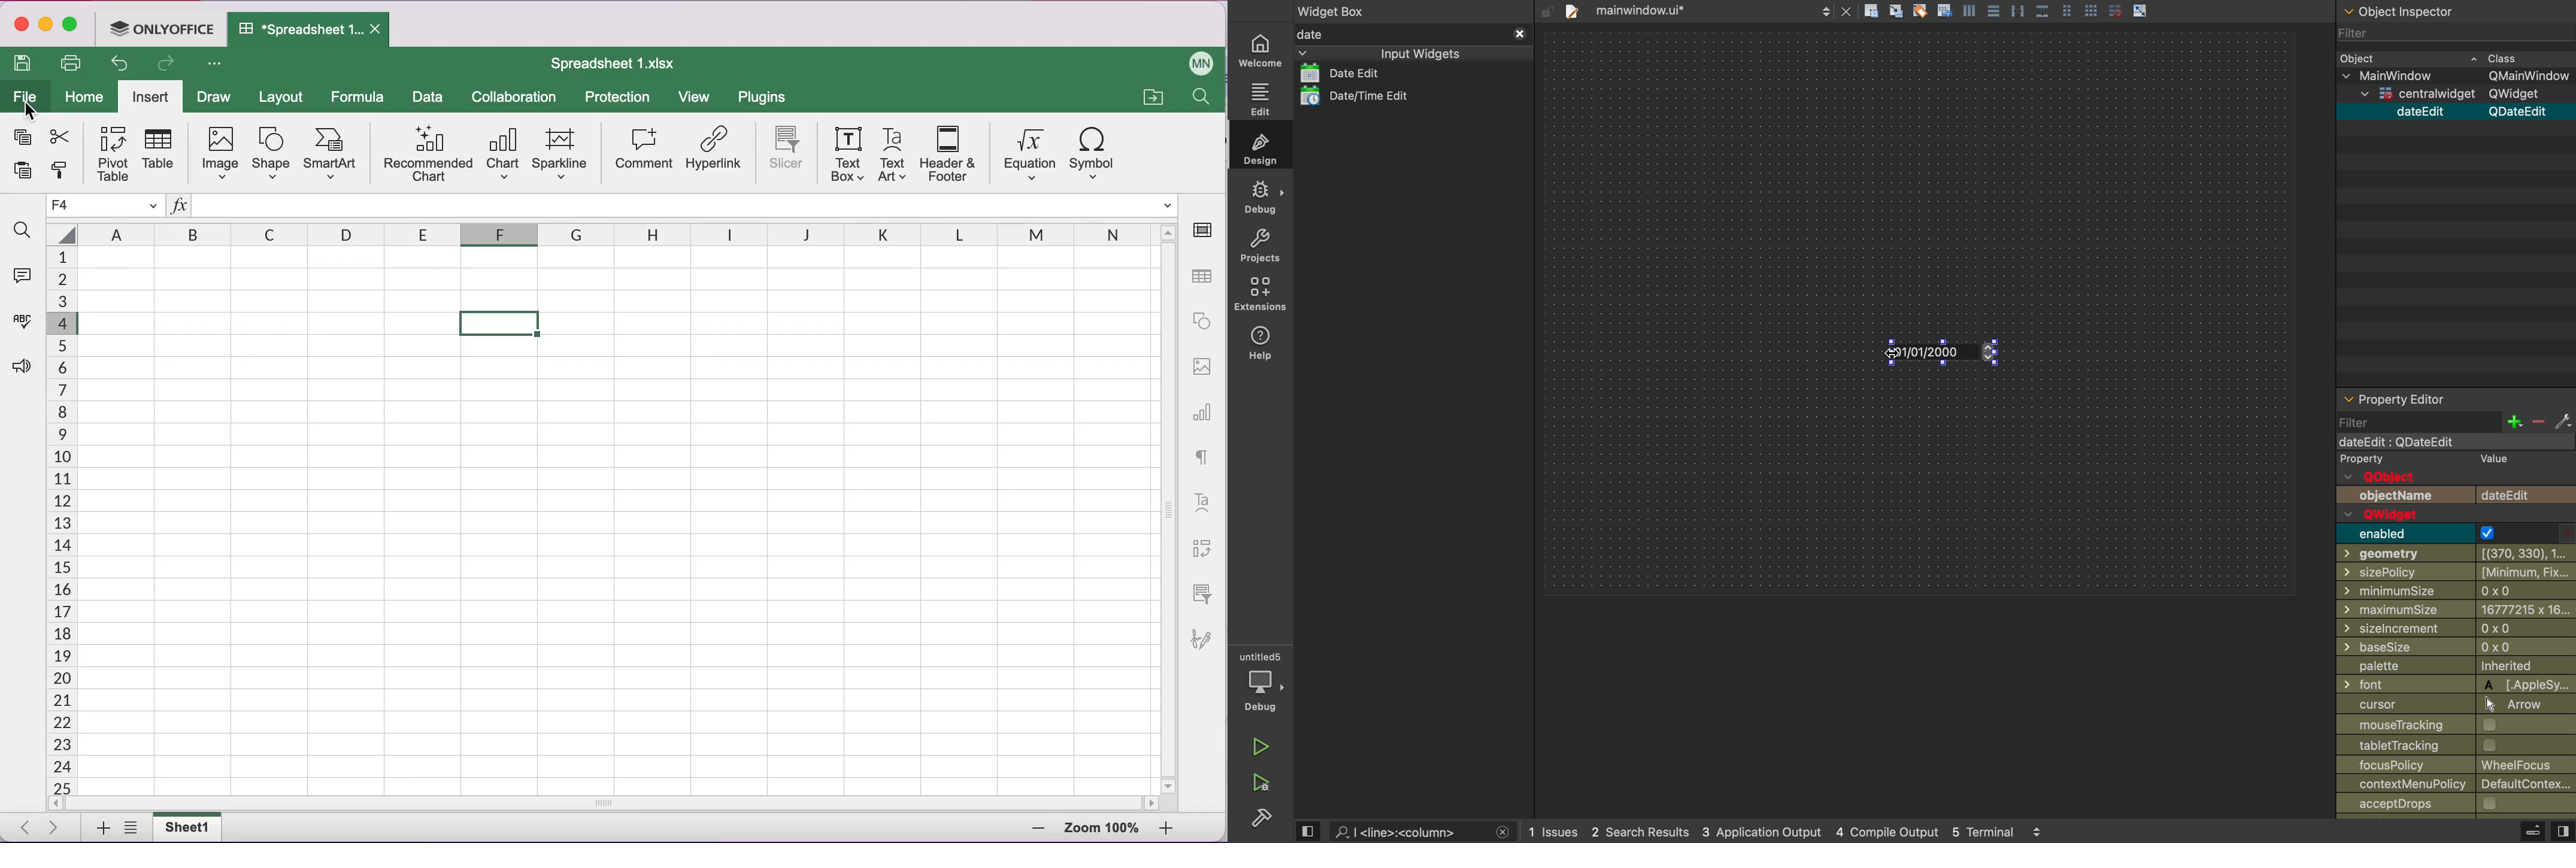 The height and width of the screenshot is (868, 2576). I want to click on maximize, so click(73, 24).